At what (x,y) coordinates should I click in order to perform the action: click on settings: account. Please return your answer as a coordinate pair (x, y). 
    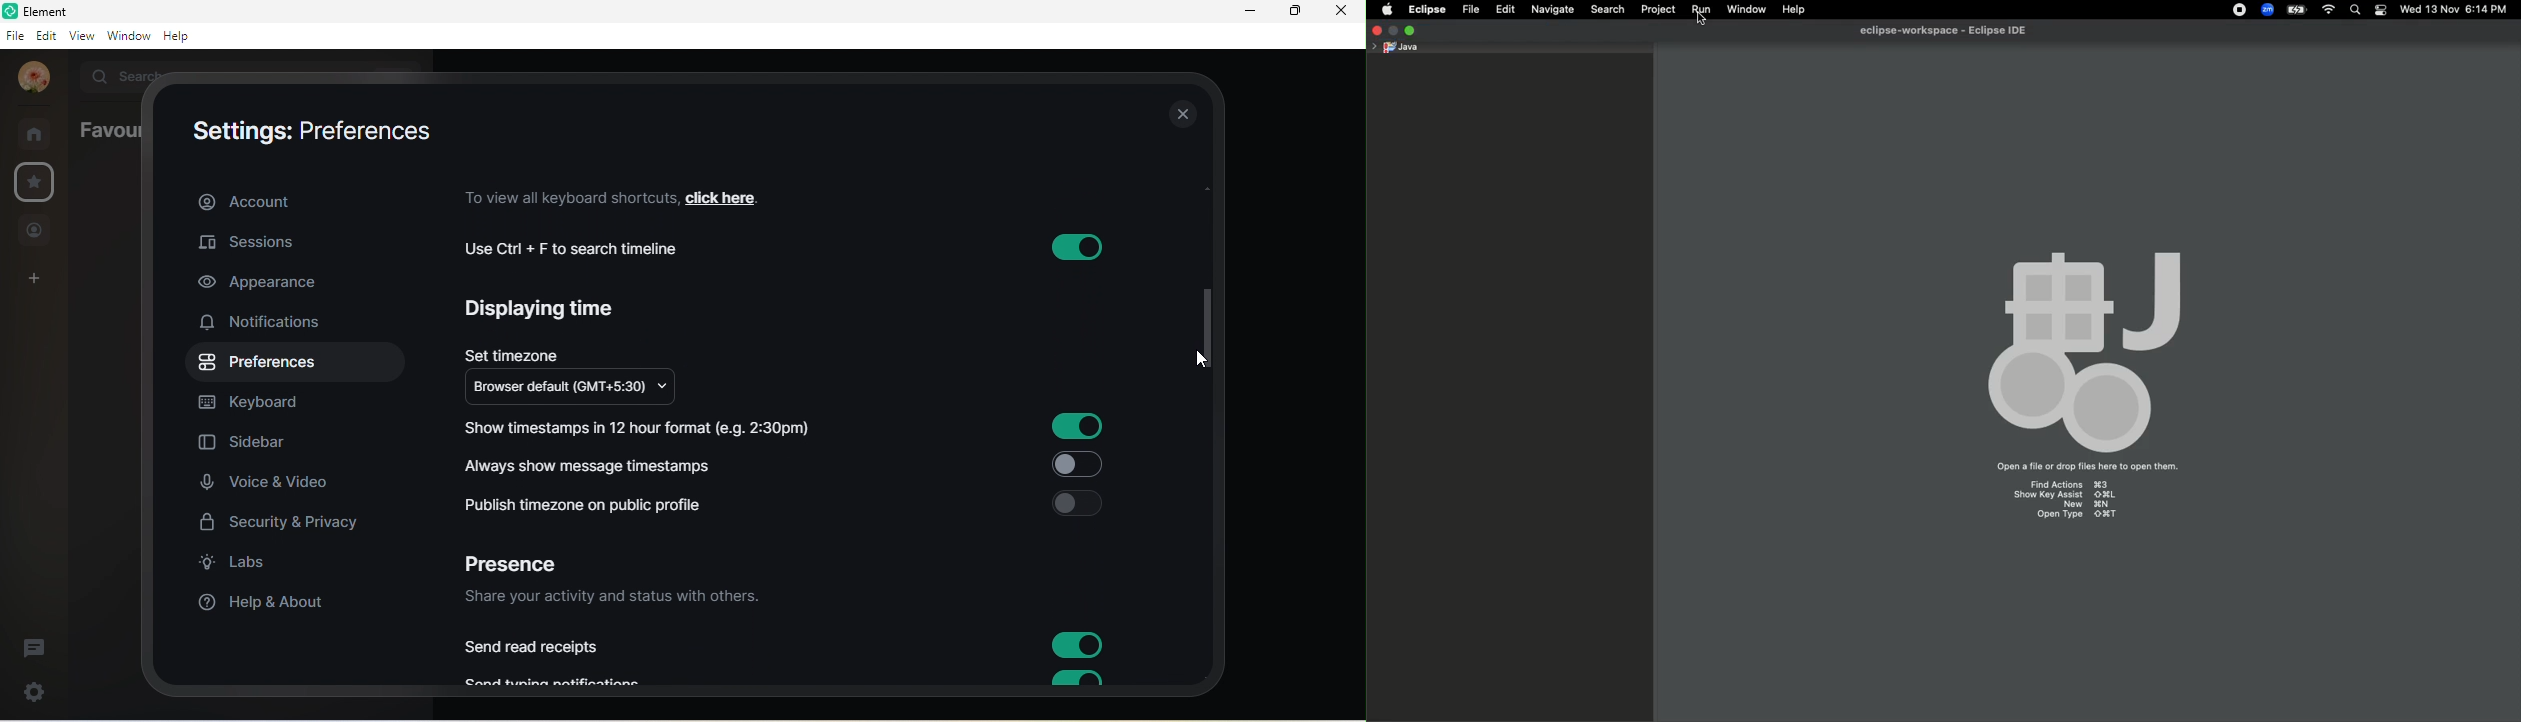
    Looking at the image, I should click on (302, 130).